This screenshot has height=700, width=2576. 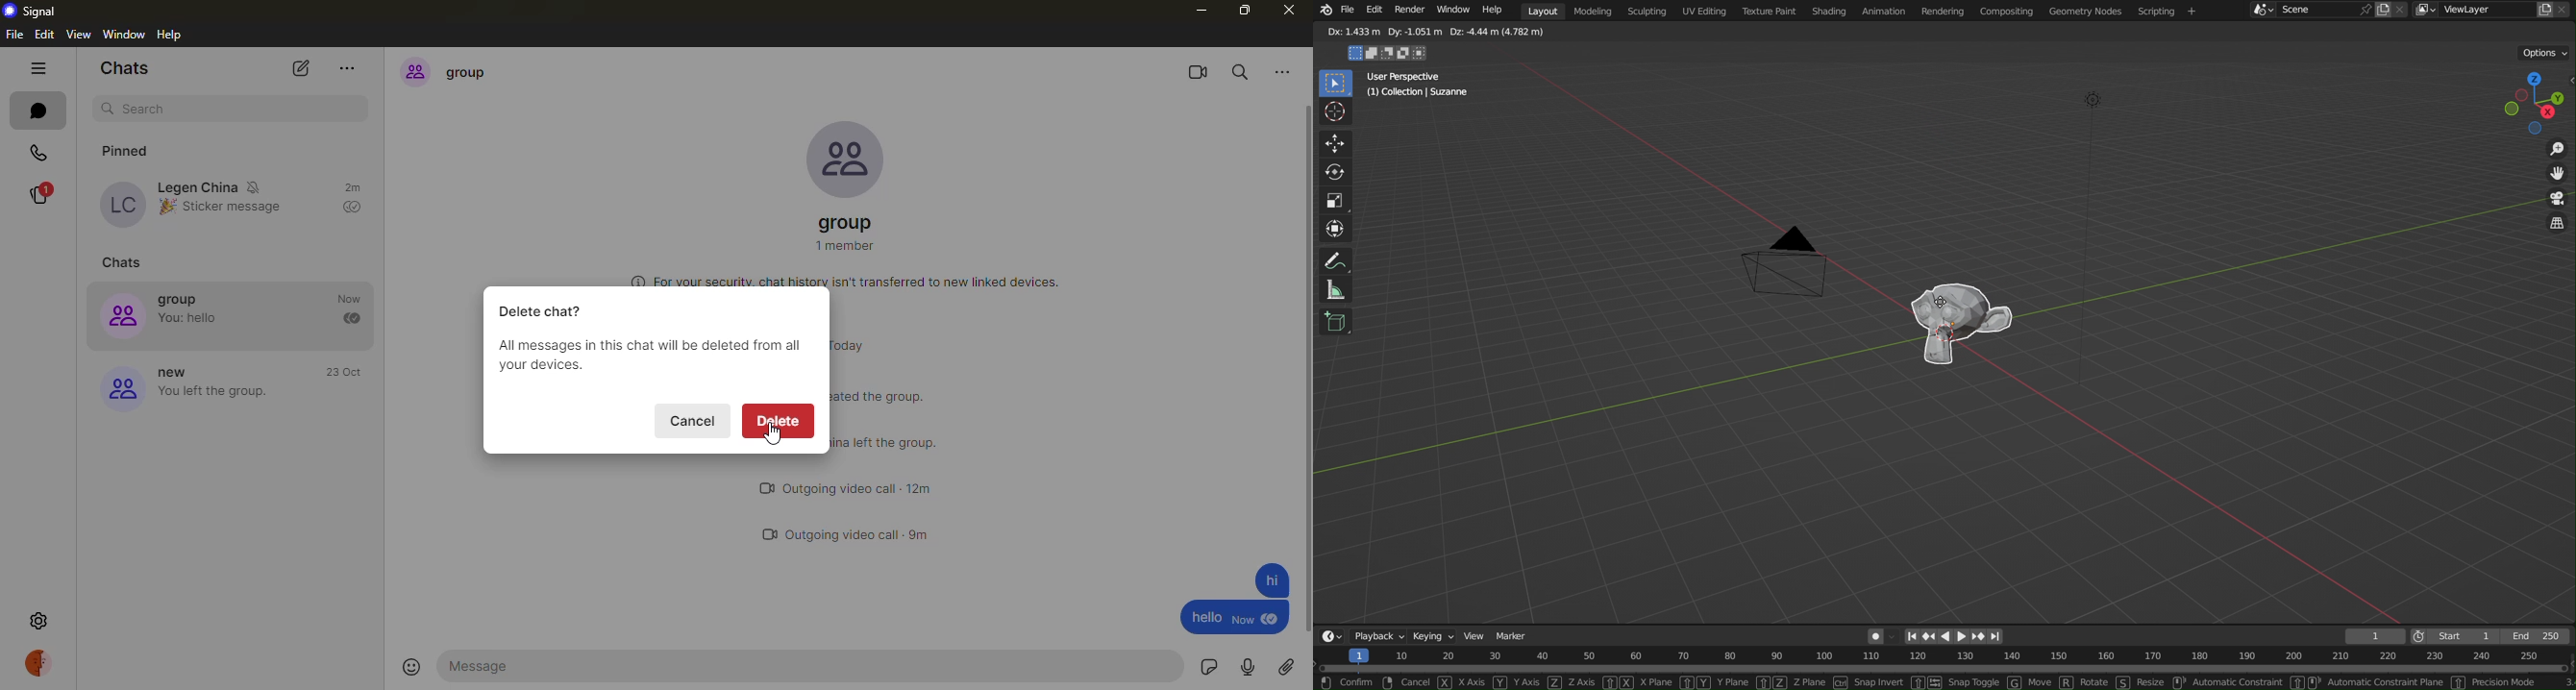 I want to click on Add Cube, so click(x=1334, y=322).